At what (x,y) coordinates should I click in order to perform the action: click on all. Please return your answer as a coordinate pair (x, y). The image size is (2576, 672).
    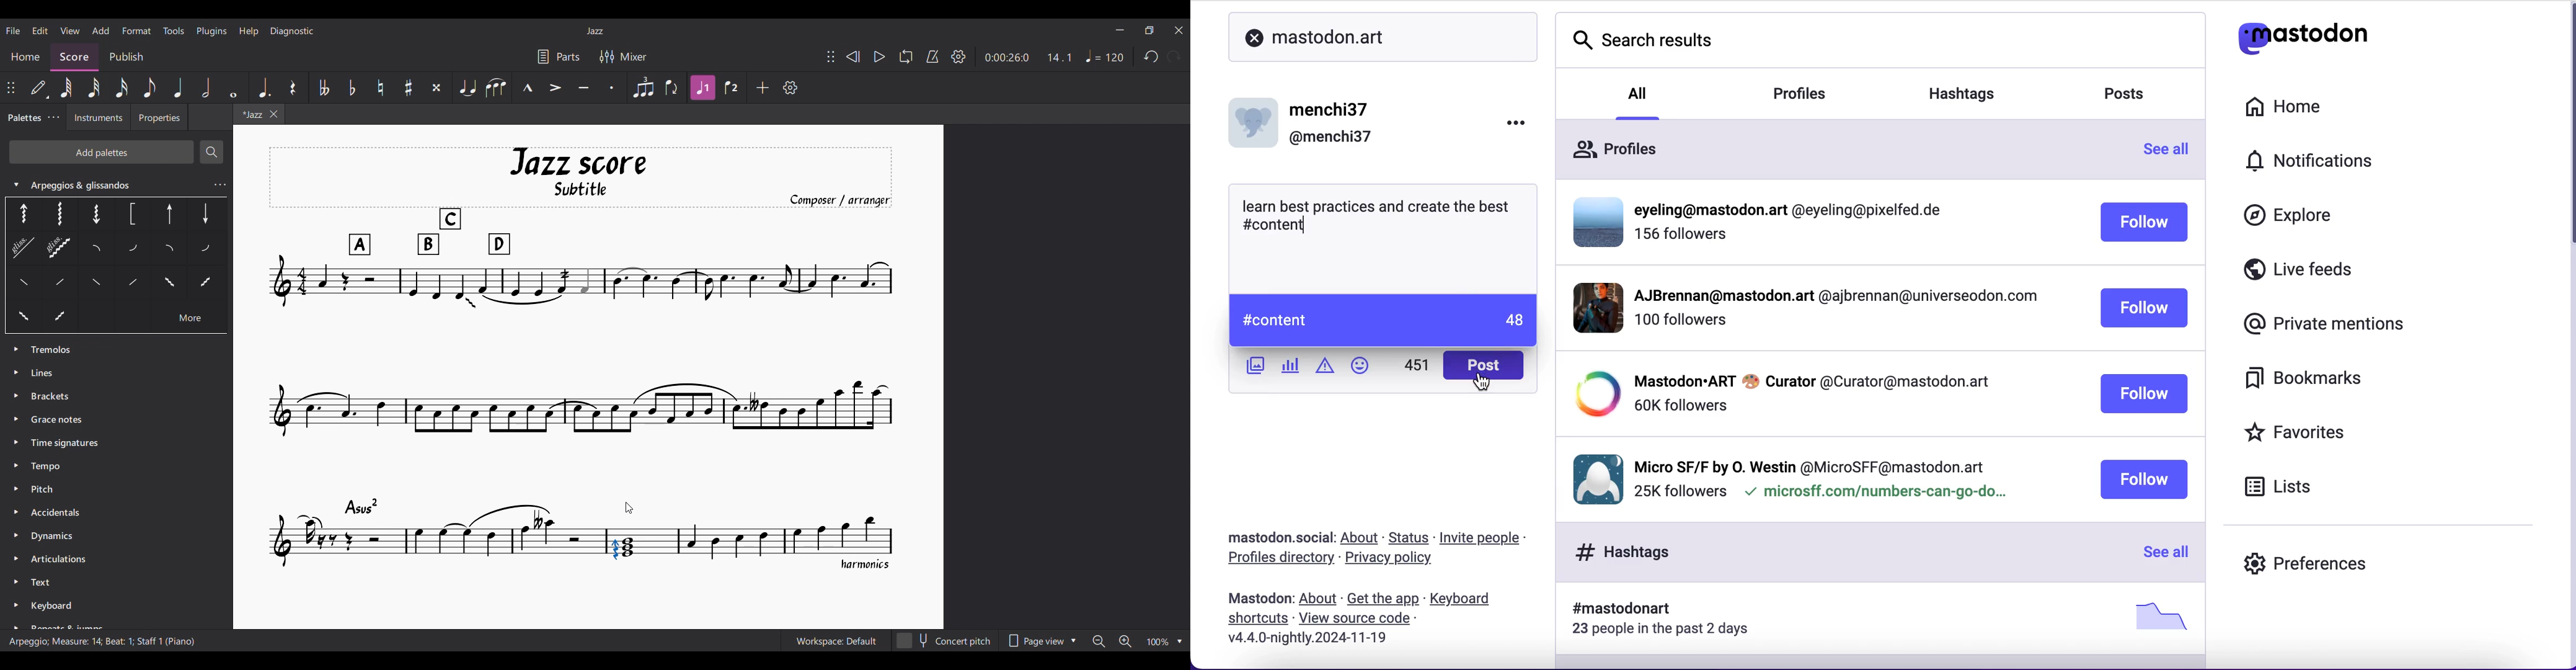
    Looking at the image, I should click on (1639, 92).